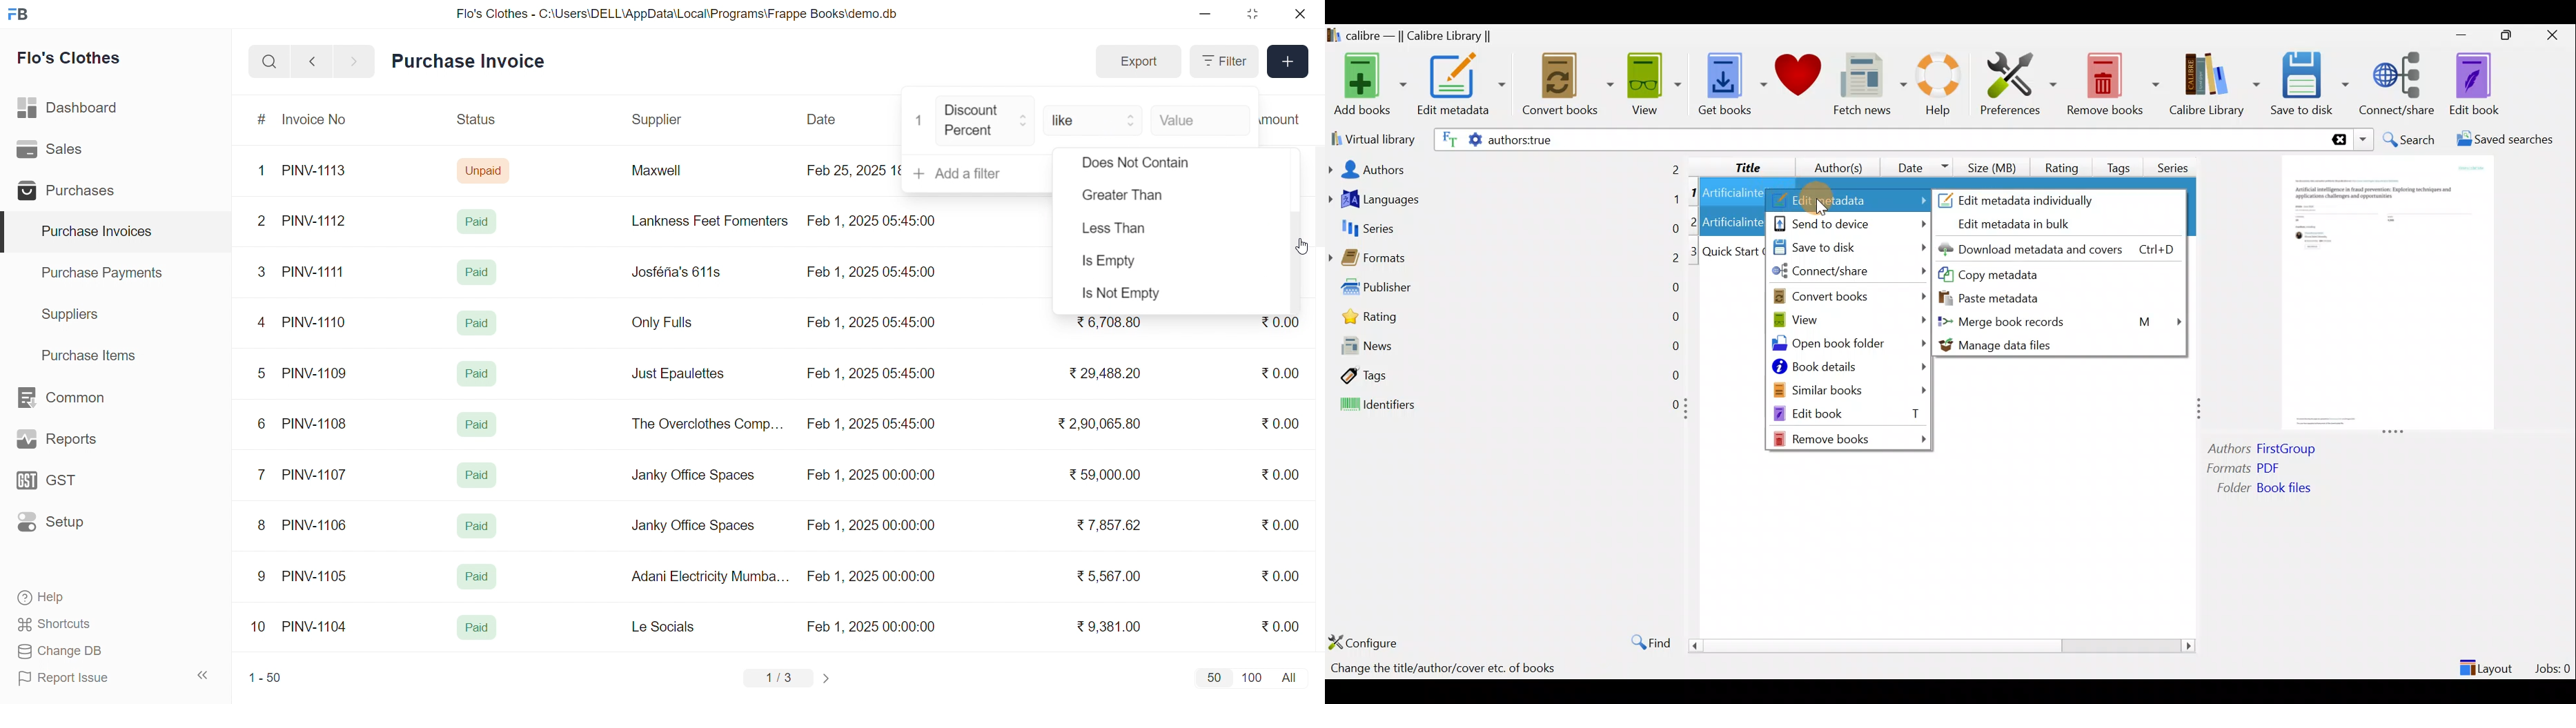 This screenshot has width=2576, height=728. I want to click on ₹0.00, so click(1272, 373).